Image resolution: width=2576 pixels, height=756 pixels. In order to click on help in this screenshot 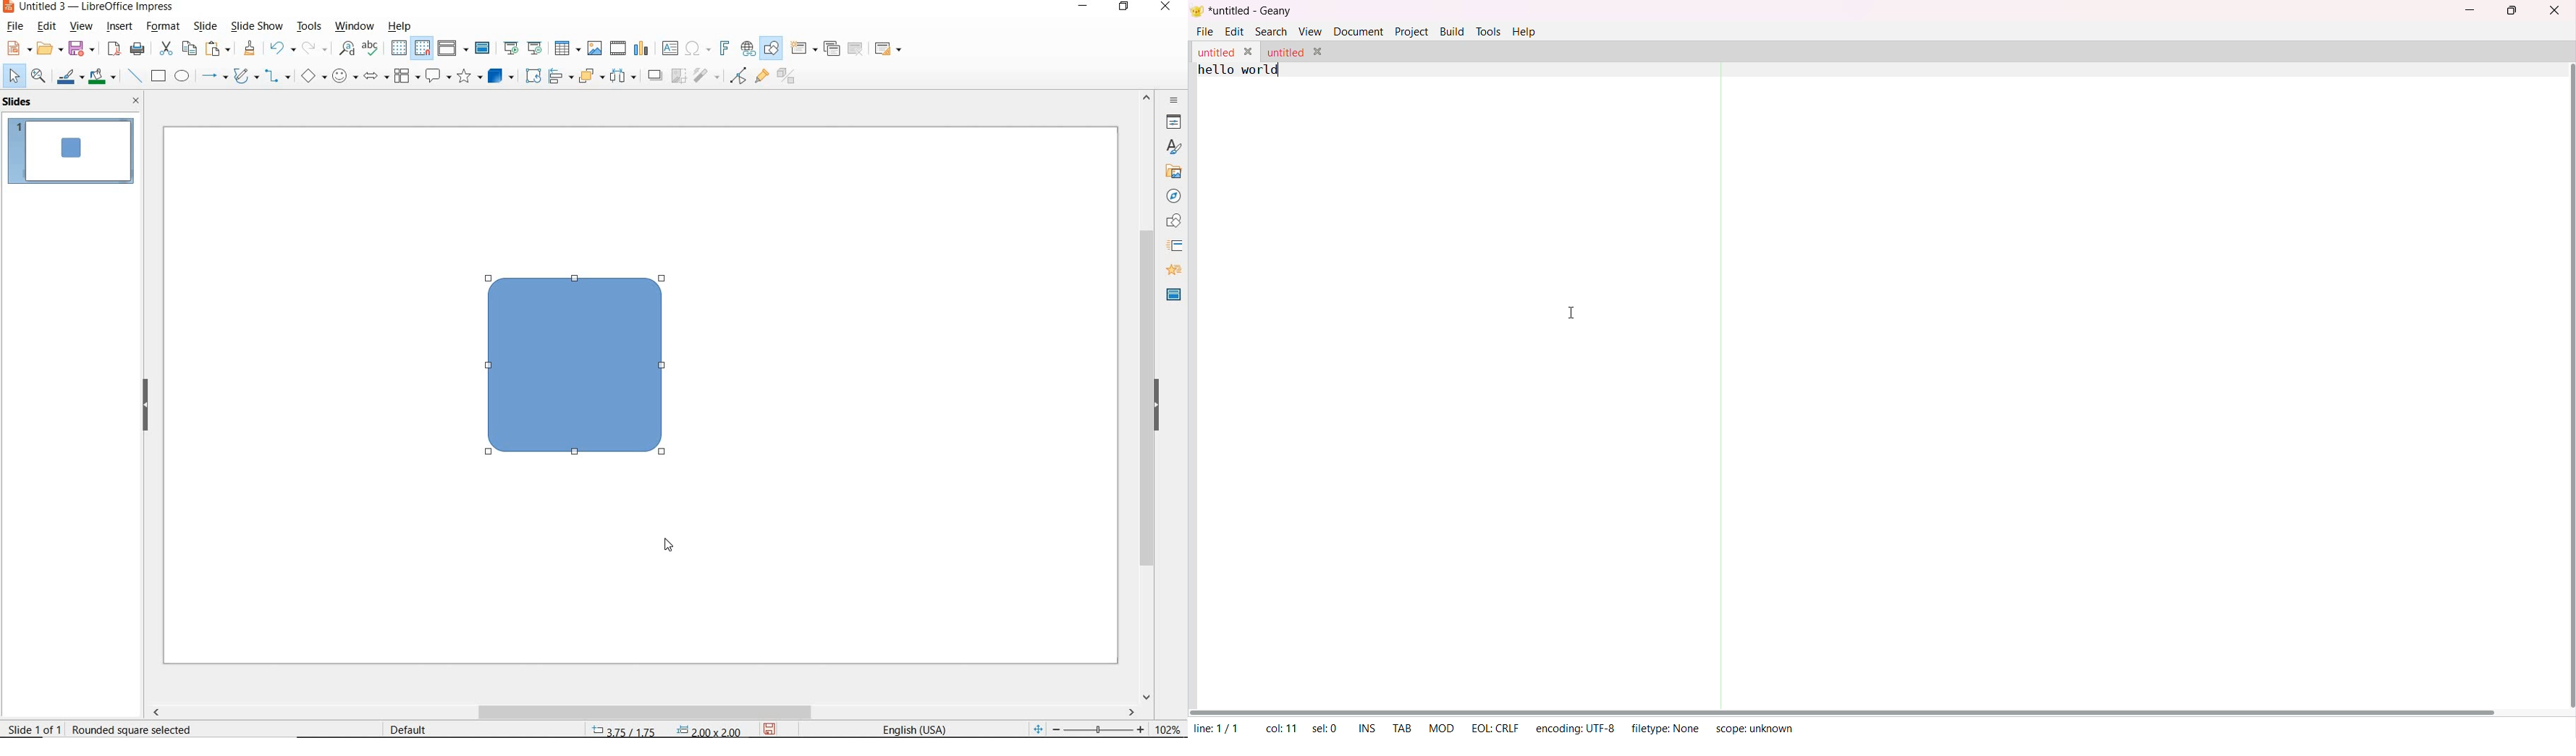, I will do `click(401, 26)`.